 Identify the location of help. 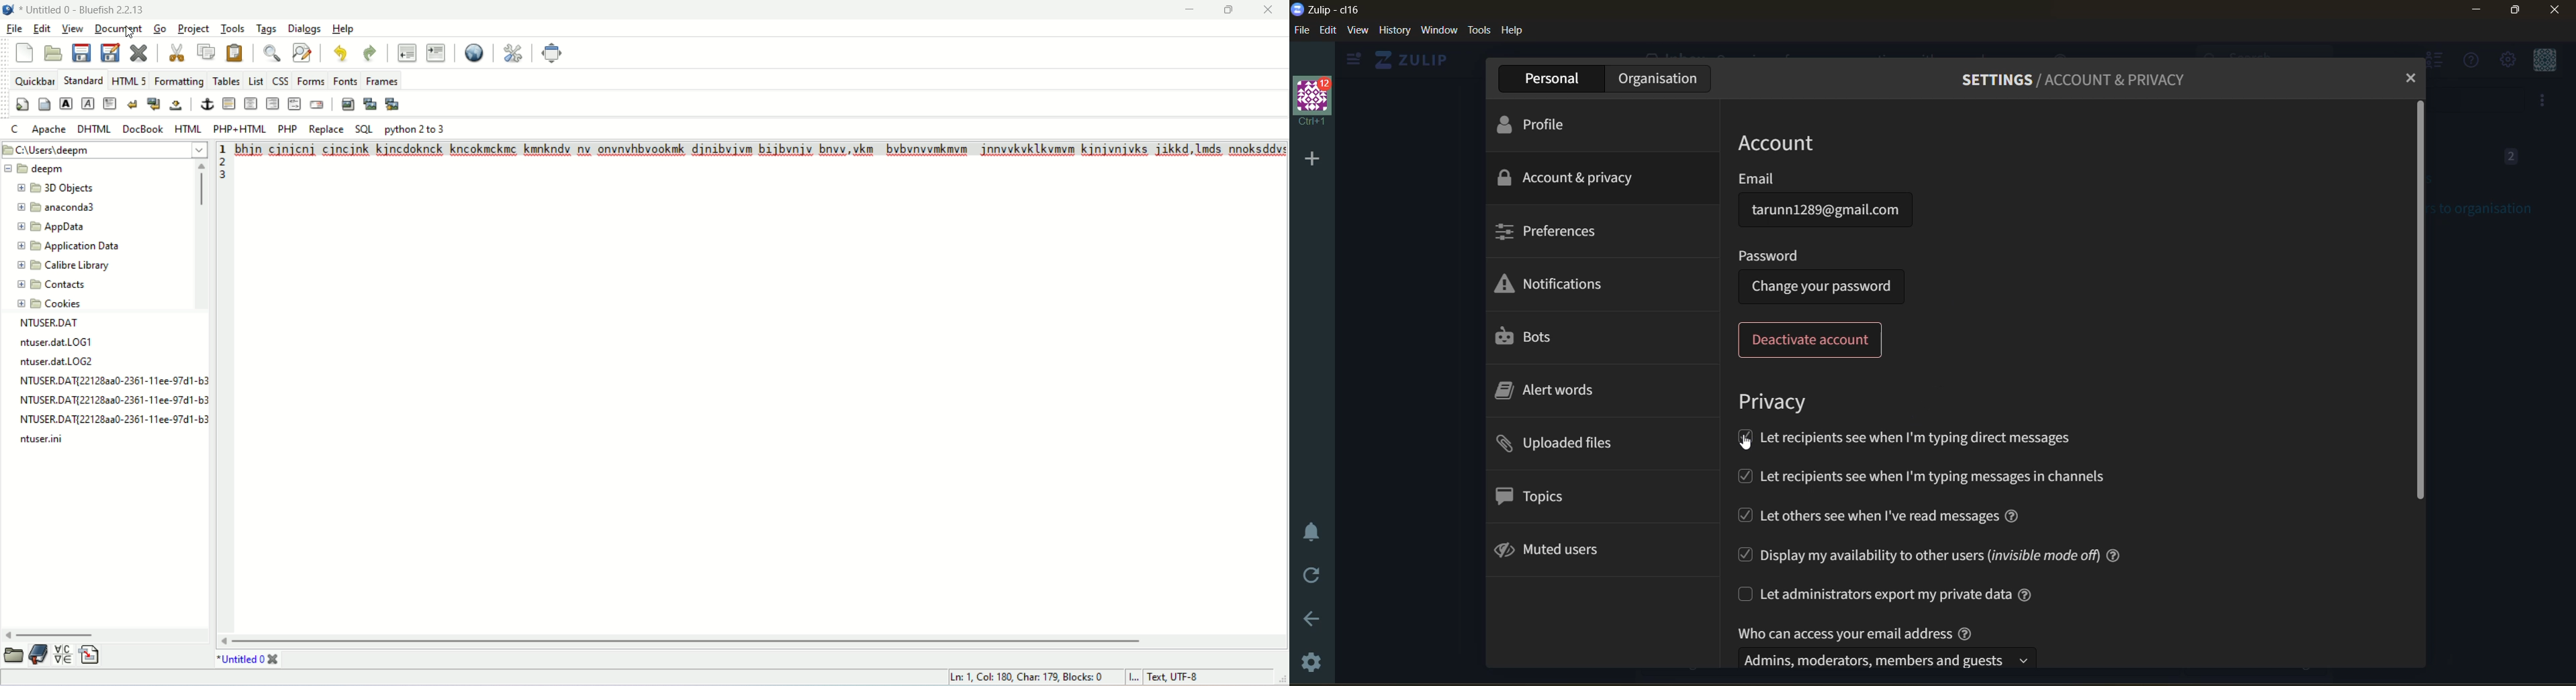
(347, 30).